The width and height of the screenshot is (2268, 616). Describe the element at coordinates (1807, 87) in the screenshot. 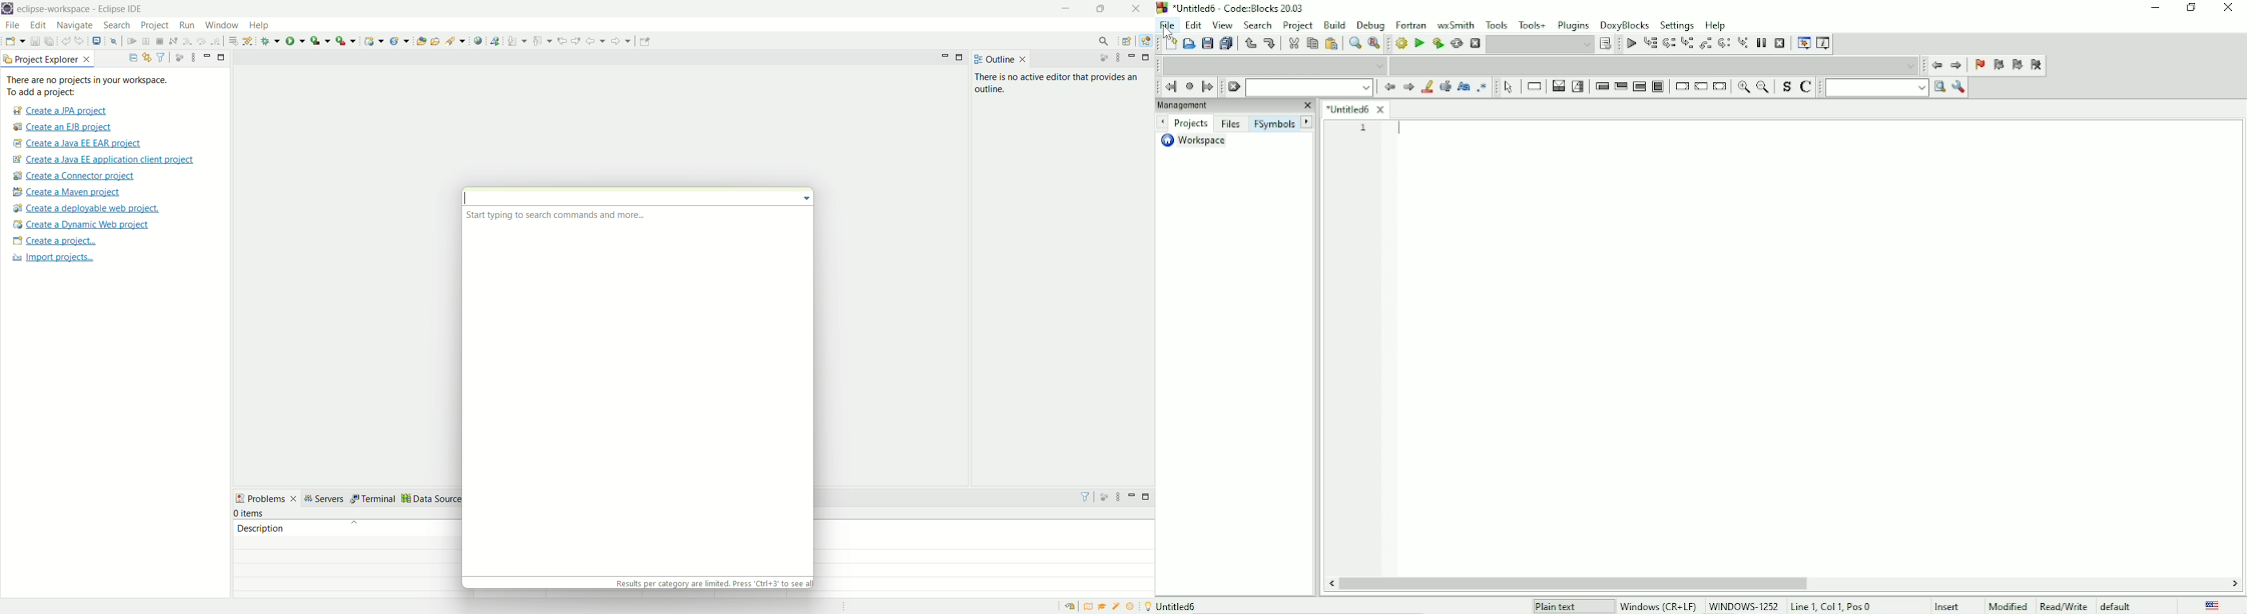

I see `Toggle comments` at that location.